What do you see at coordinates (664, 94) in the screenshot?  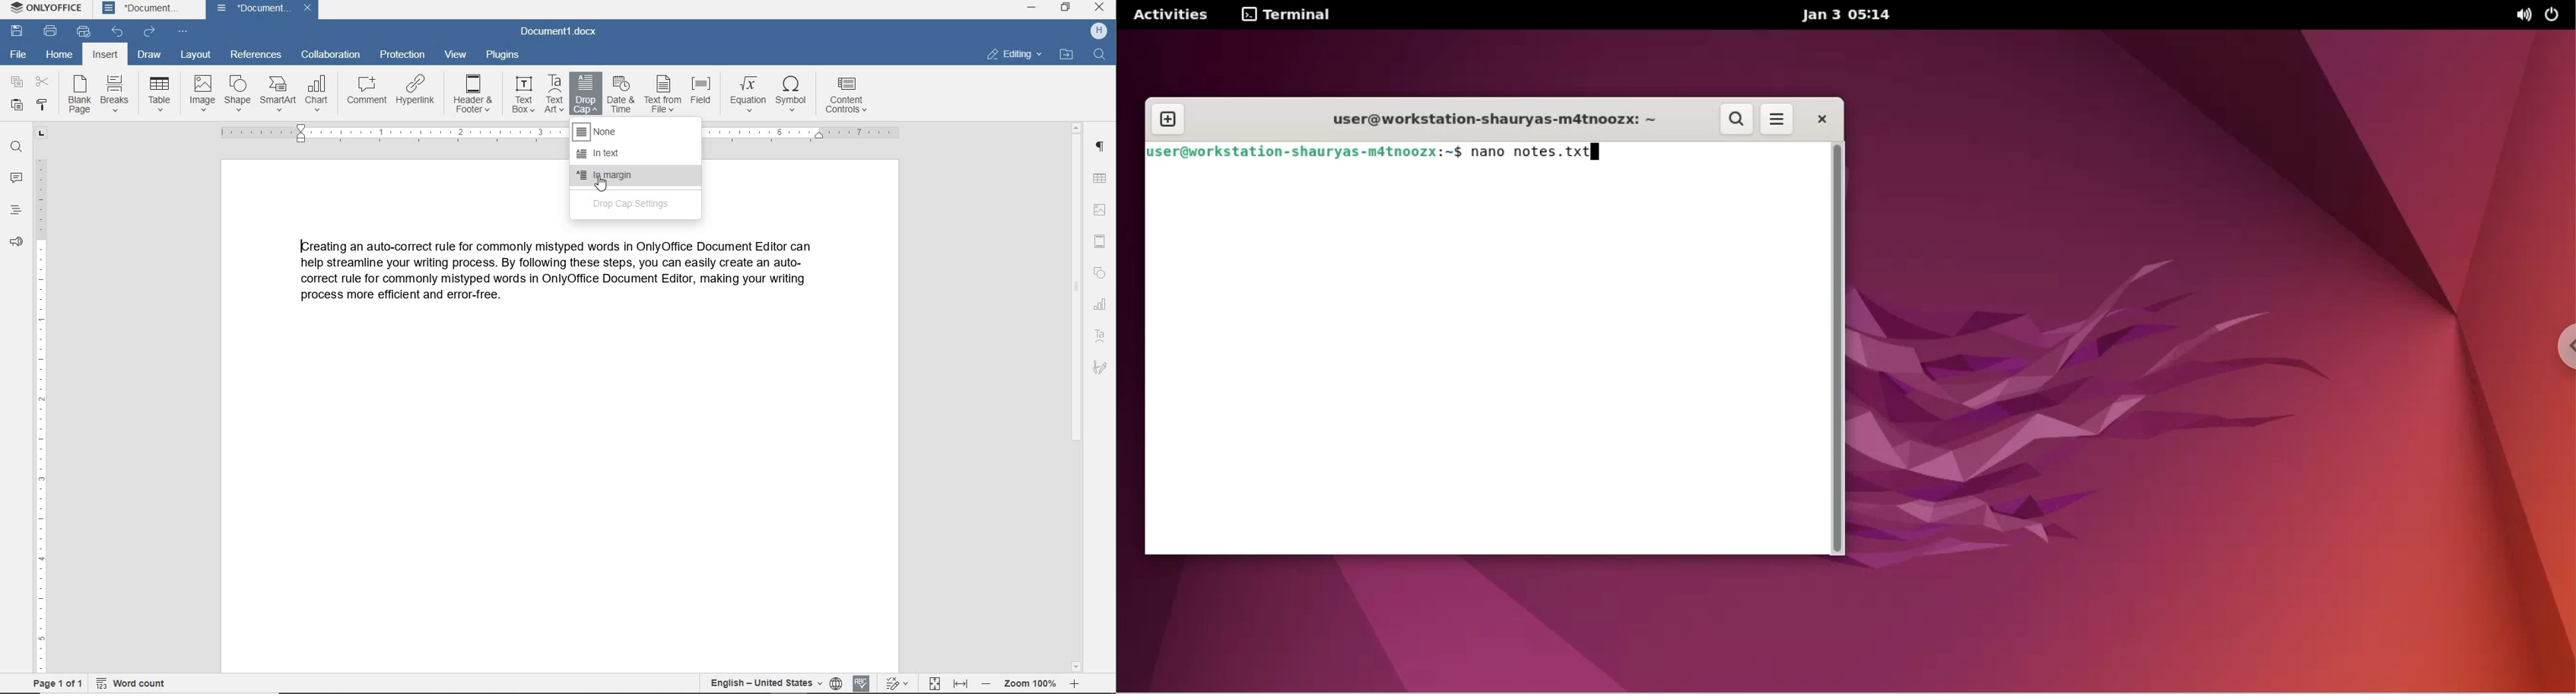 I see `text from file` at bounding box center [664, 94].